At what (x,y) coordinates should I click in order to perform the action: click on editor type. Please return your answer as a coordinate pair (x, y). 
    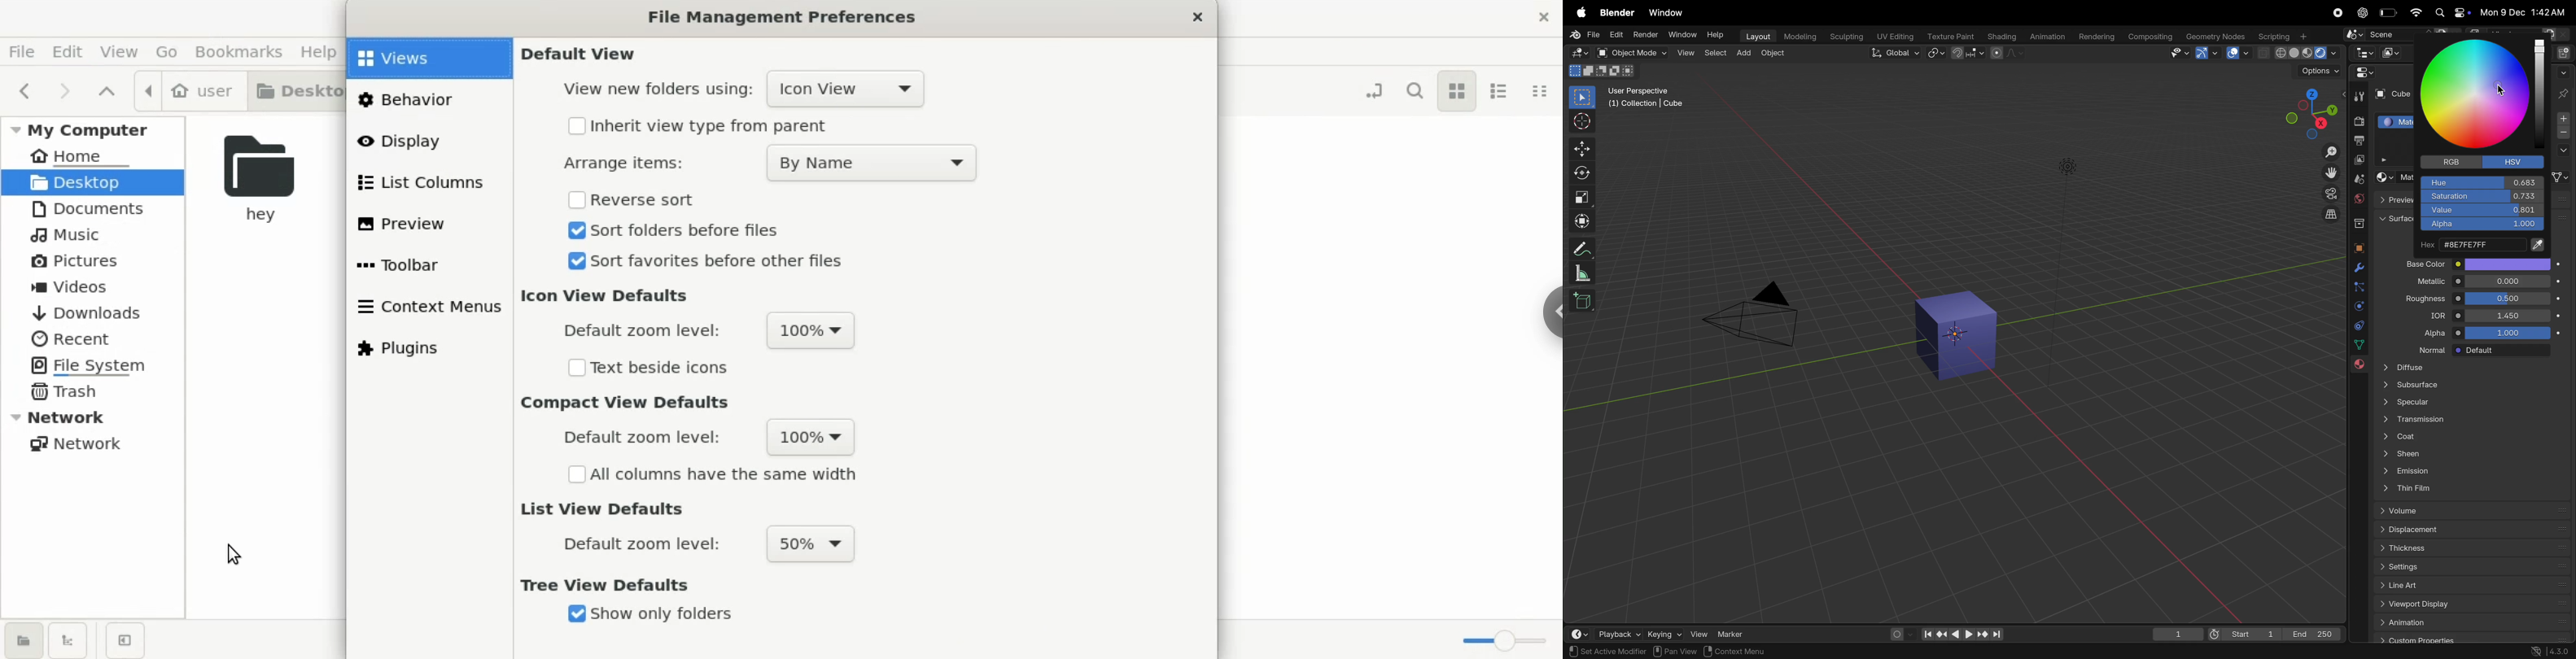
    Looking at the image, I should click on (1579, 53).